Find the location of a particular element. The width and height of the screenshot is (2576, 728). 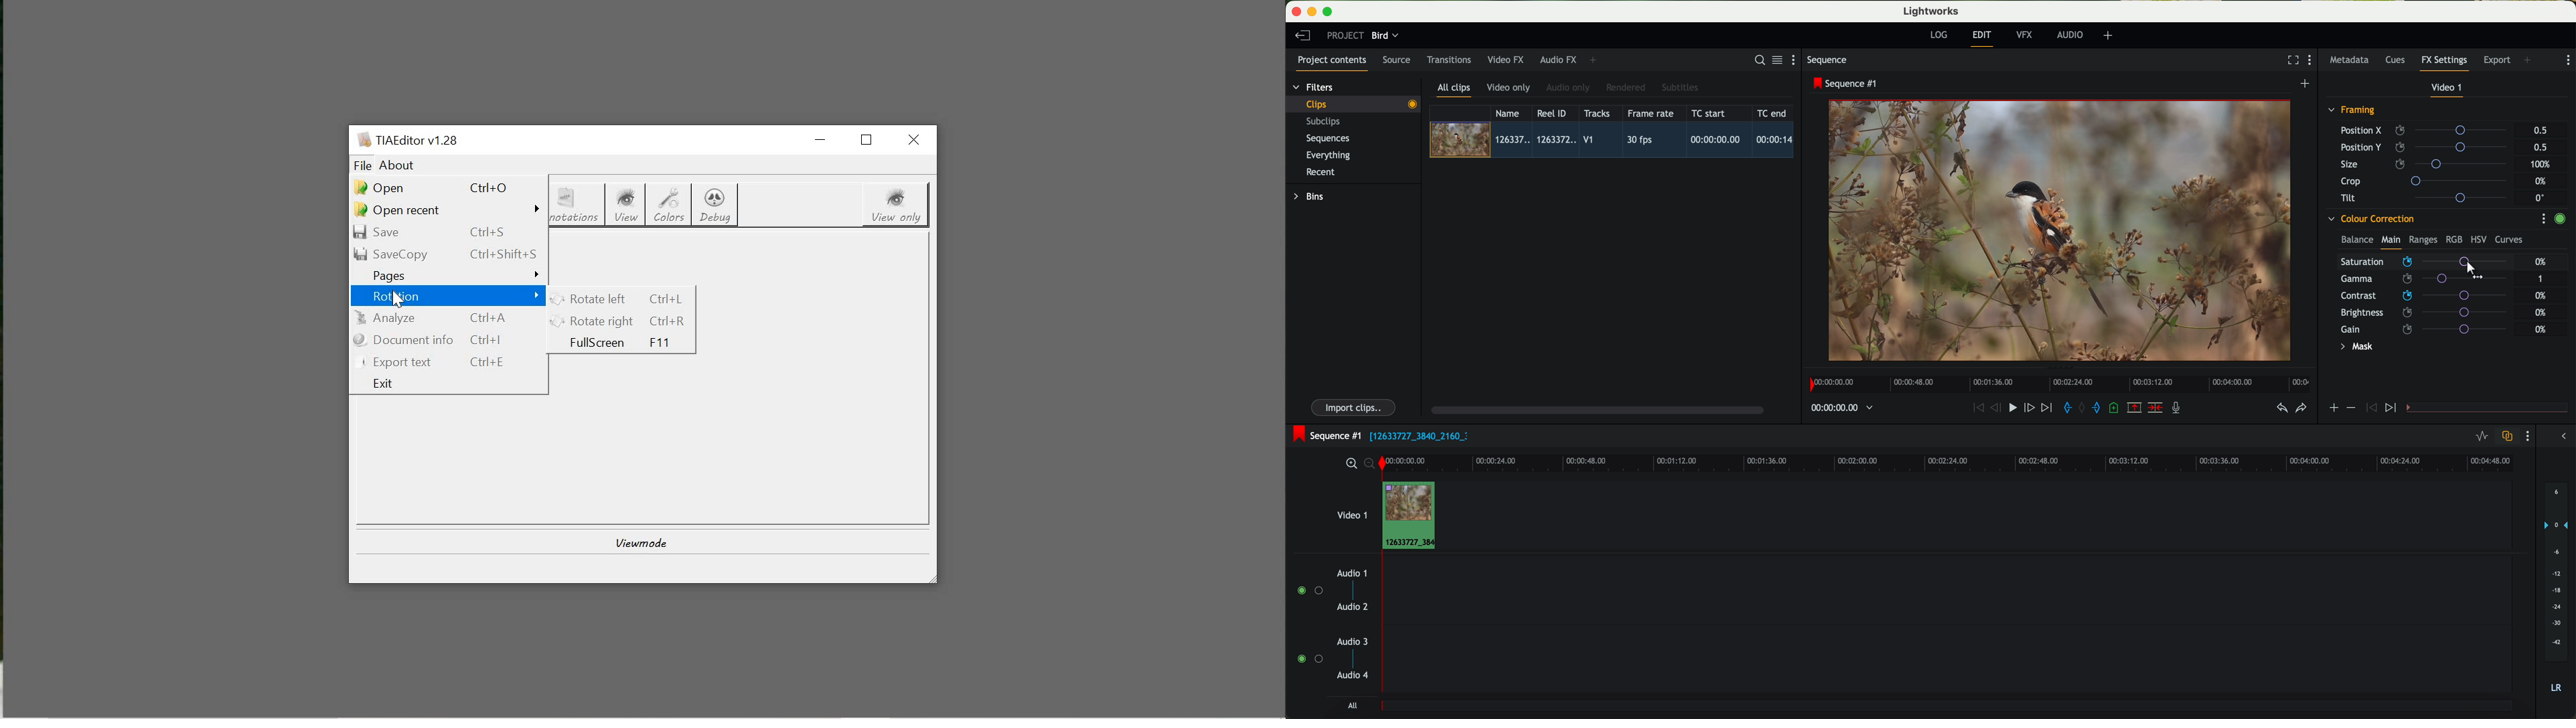

HSV is located at coordinates (2479, 239).